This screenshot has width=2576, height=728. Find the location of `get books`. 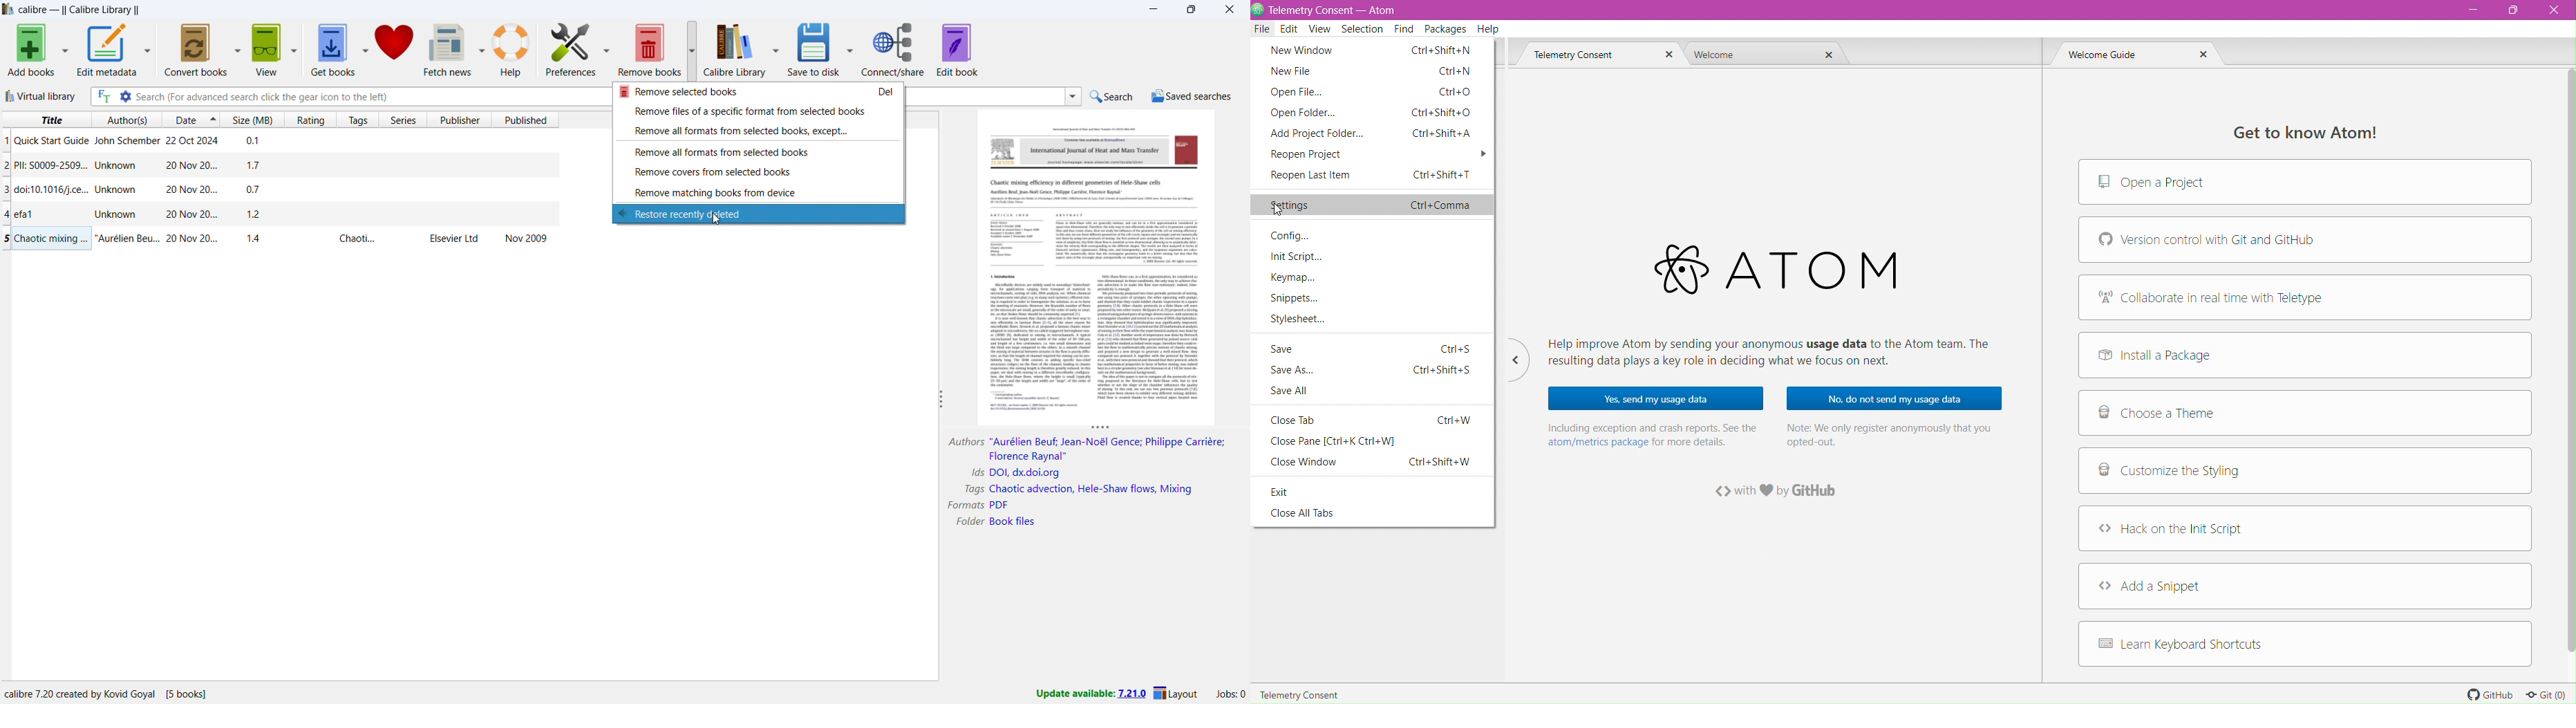

get books is located at coordinates (334, 50).